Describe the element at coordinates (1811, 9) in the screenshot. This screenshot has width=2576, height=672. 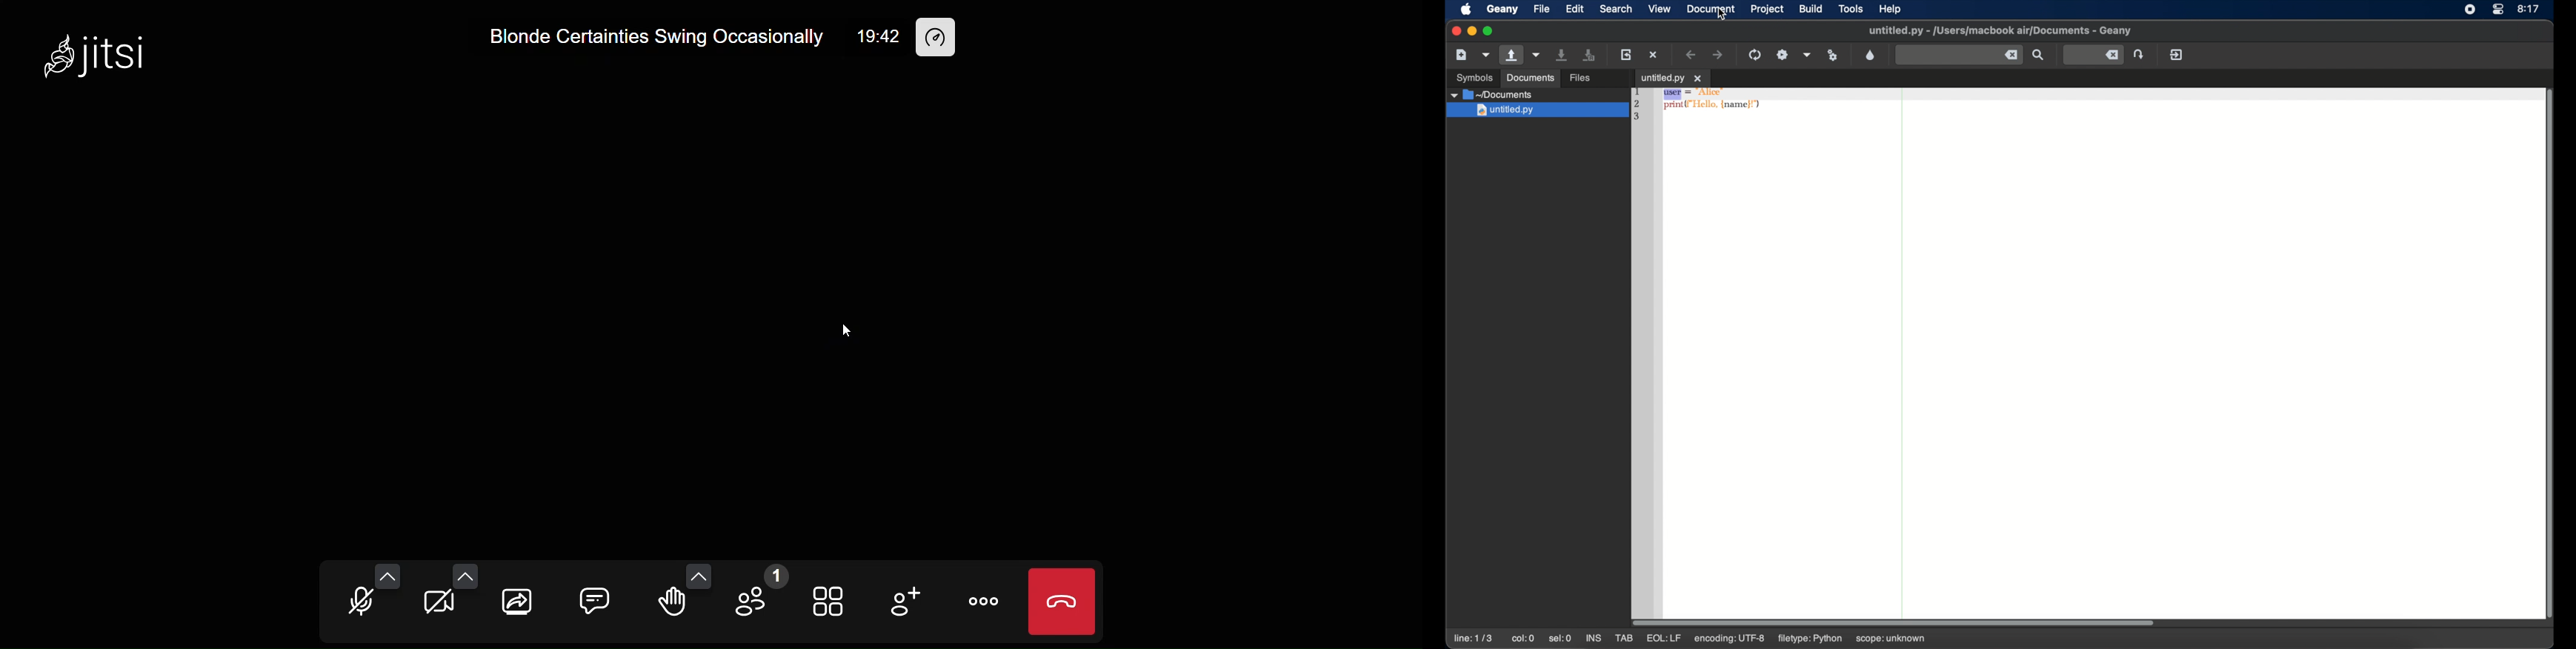
I see `build` at that location.